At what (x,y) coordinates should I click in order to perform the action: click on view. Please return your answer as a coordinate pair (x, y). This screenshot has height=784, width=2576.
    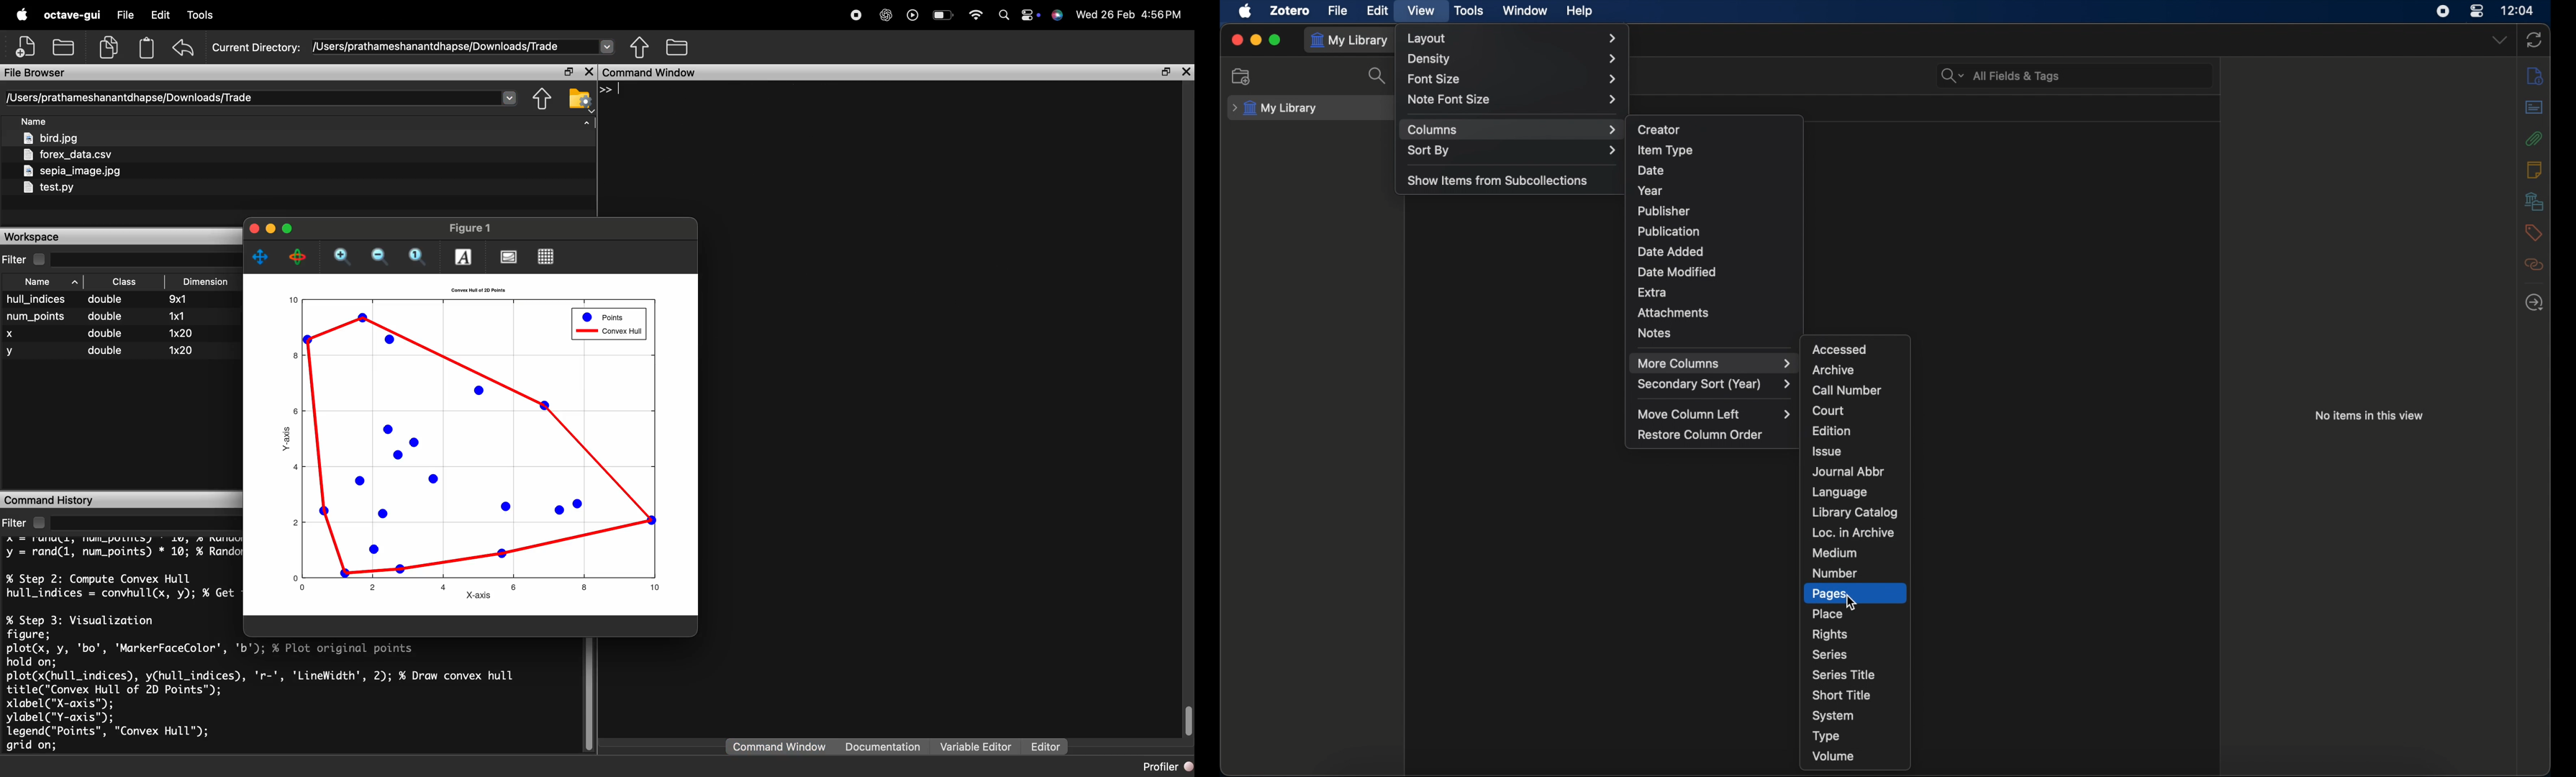
    Looking at the image, I should click on (1420, 10).